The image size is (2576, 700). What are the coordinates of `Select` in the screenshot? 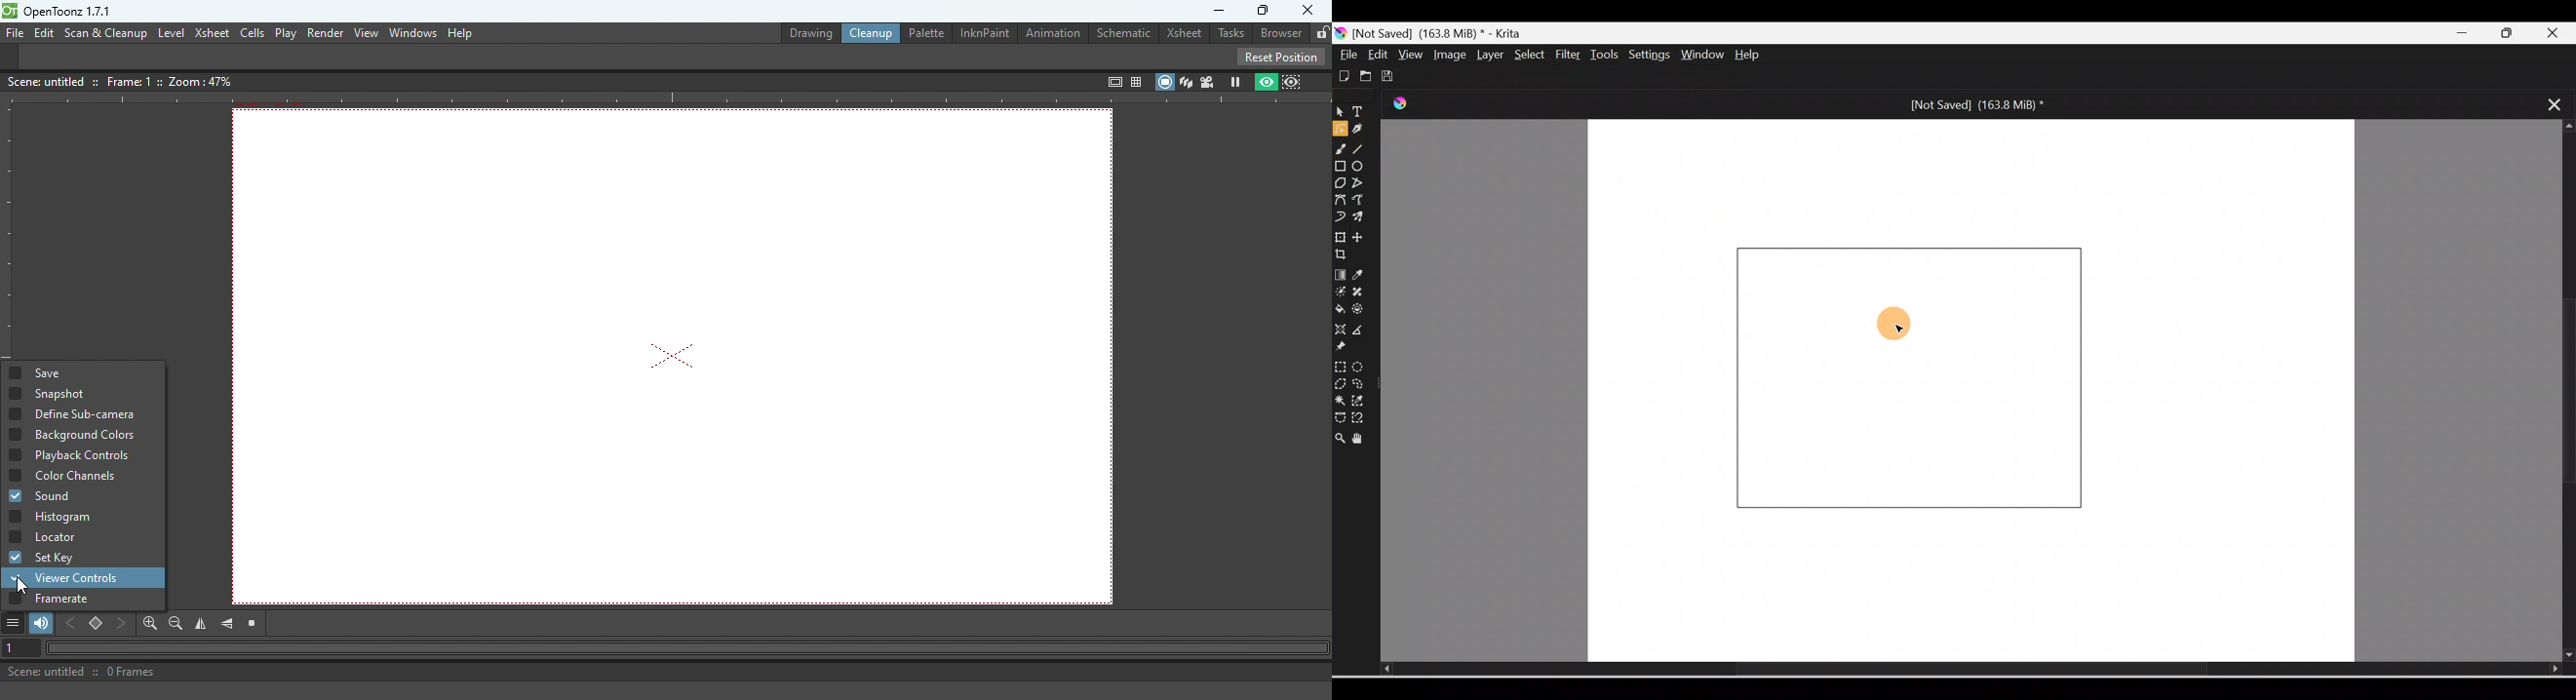 It's located at (1526, 54).